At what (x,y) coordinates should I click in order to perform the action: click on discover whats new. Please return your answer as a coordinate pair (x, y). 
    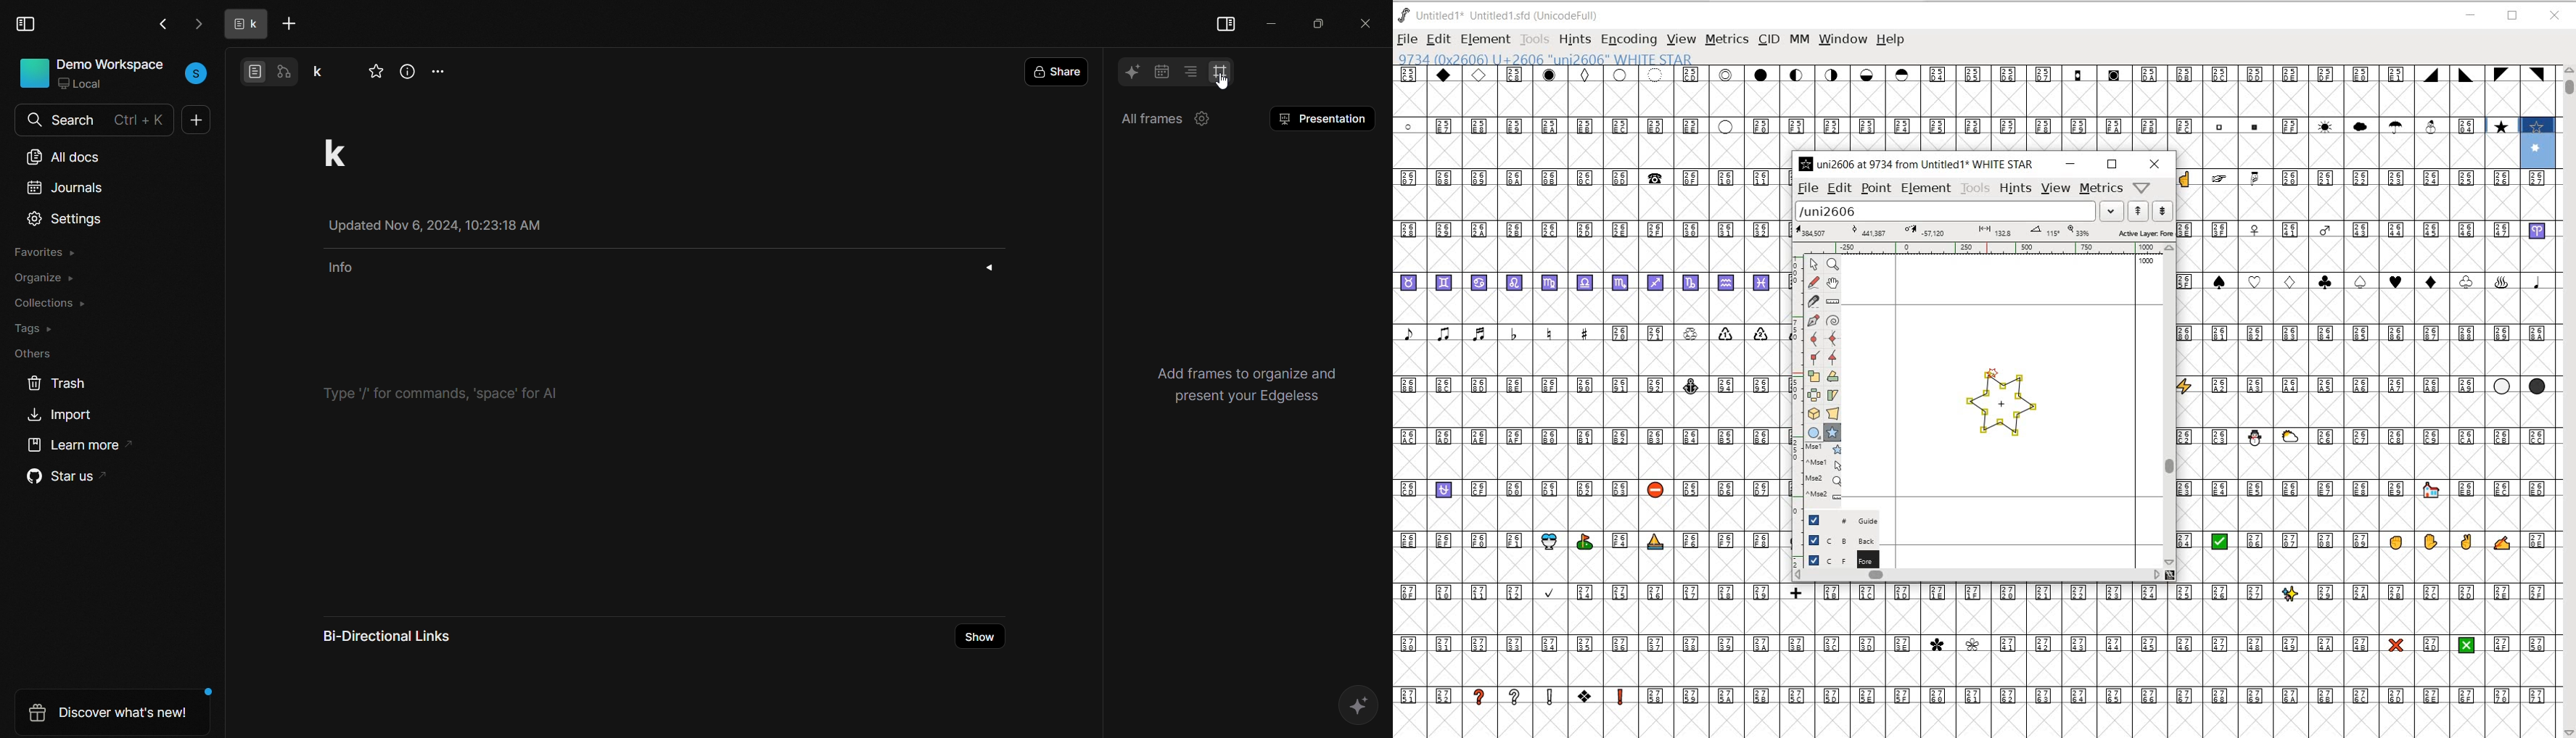
    Looking at the image, I should click on (105, 713).